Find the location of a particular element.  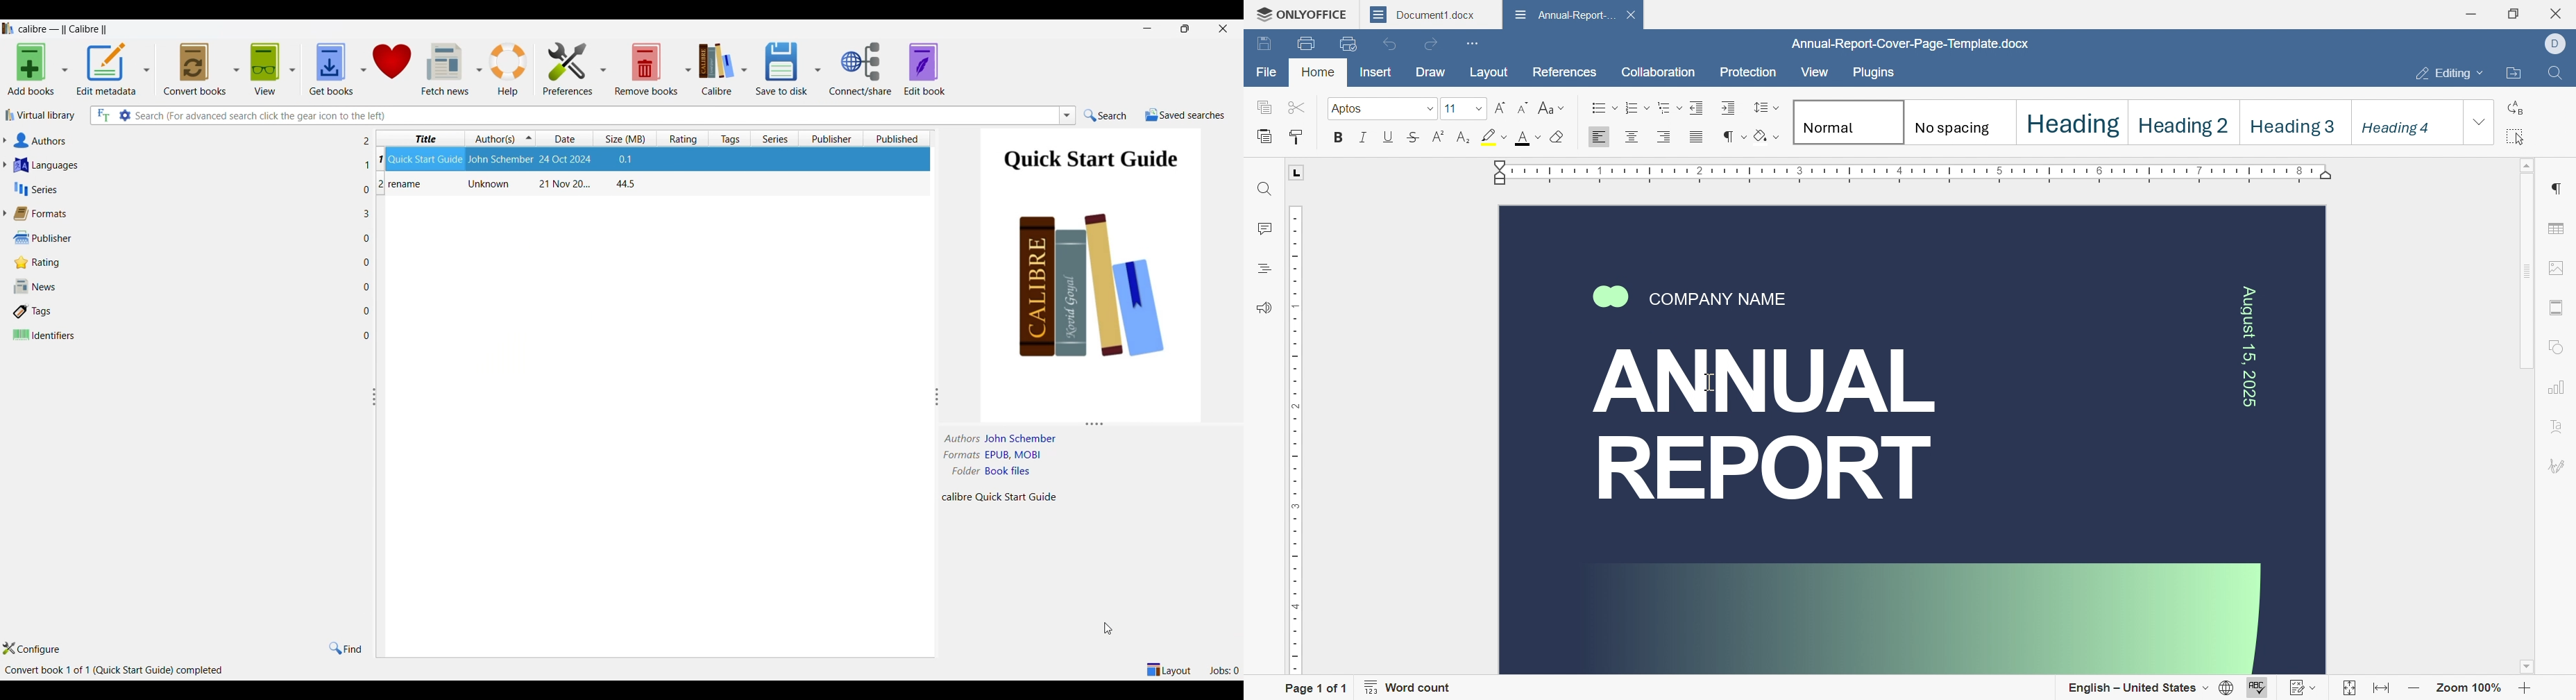

italic is located at coordinates (1366, 139).